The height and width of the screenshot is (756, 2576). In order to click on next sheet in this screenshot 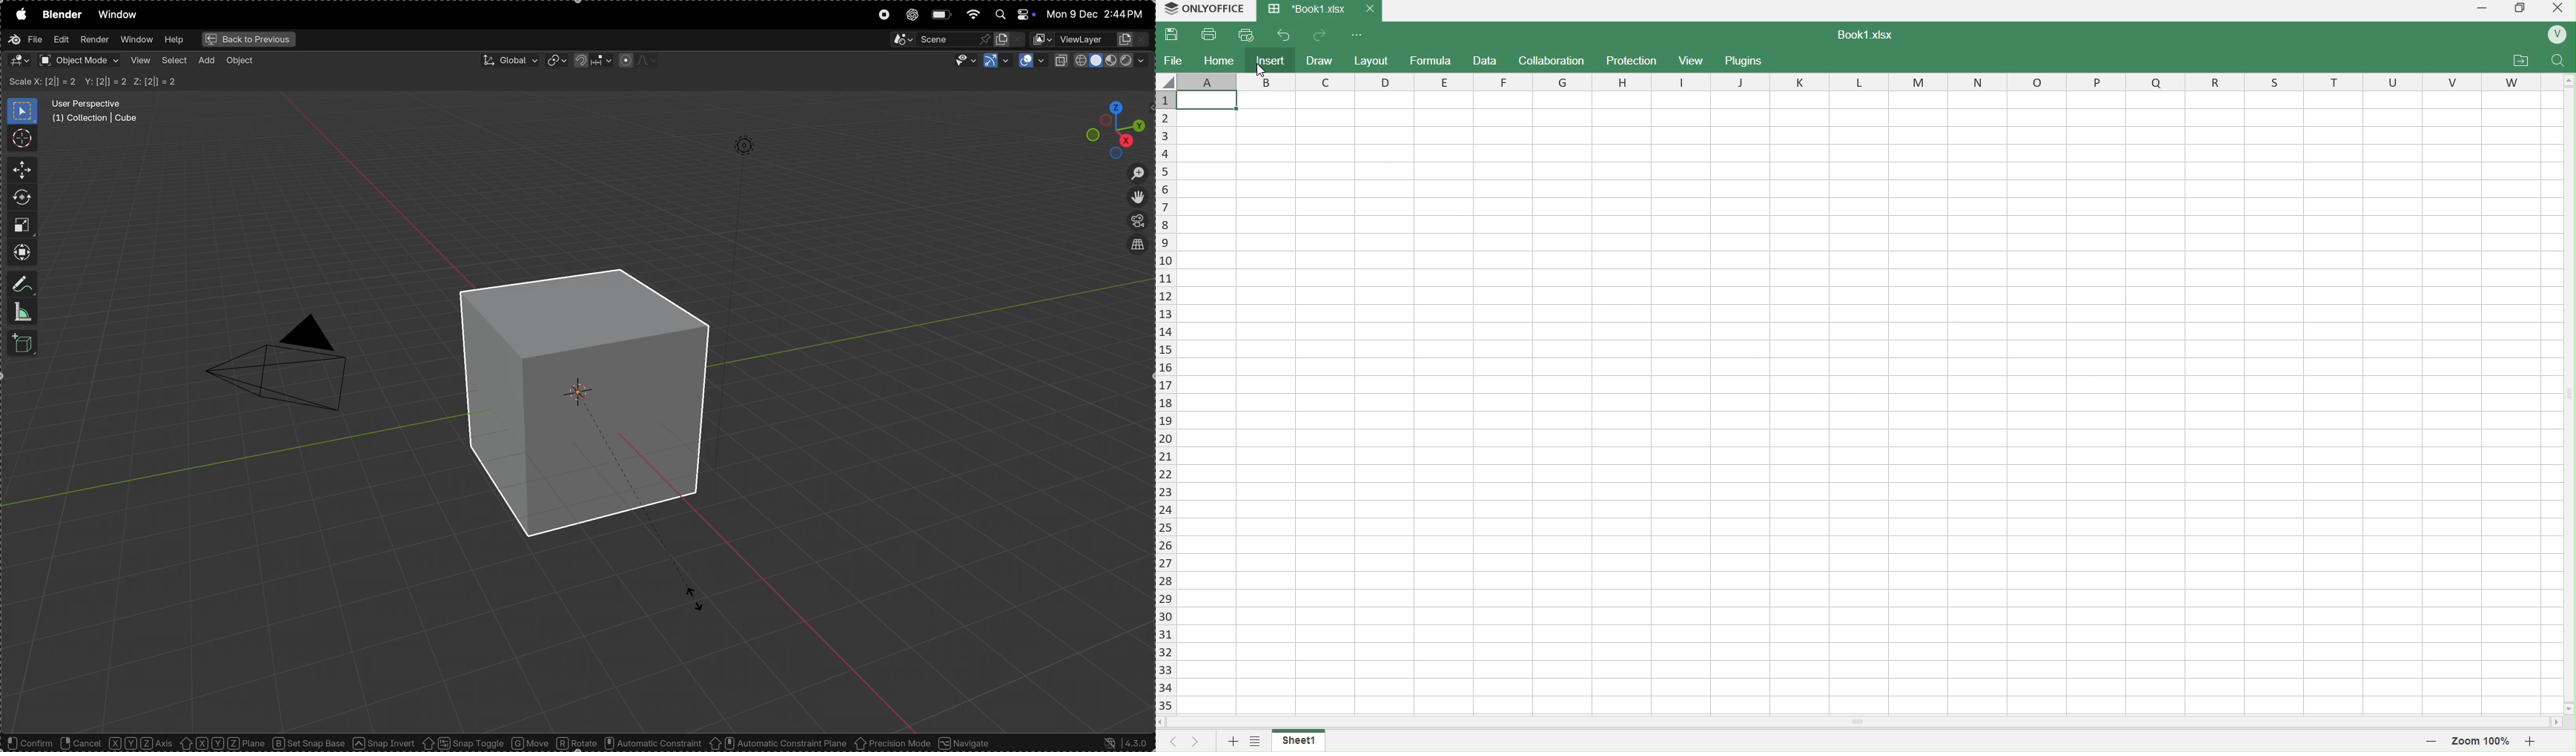, I will do `click(1192, 742)`.